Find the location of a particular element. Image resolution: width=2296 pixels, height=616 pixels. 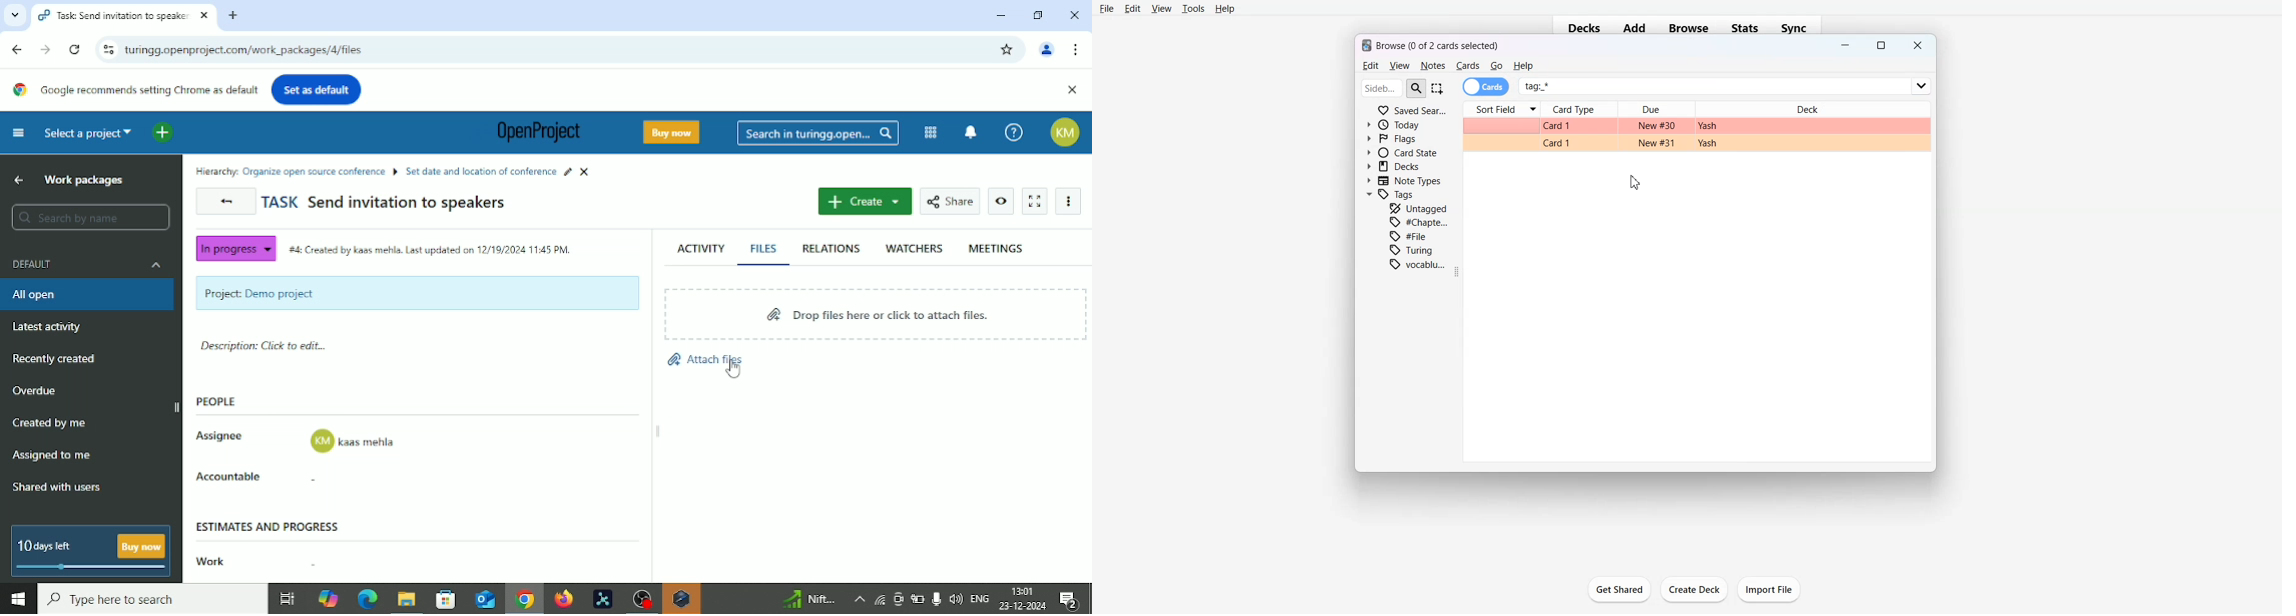

buy now is located at coordinates (142, 546).